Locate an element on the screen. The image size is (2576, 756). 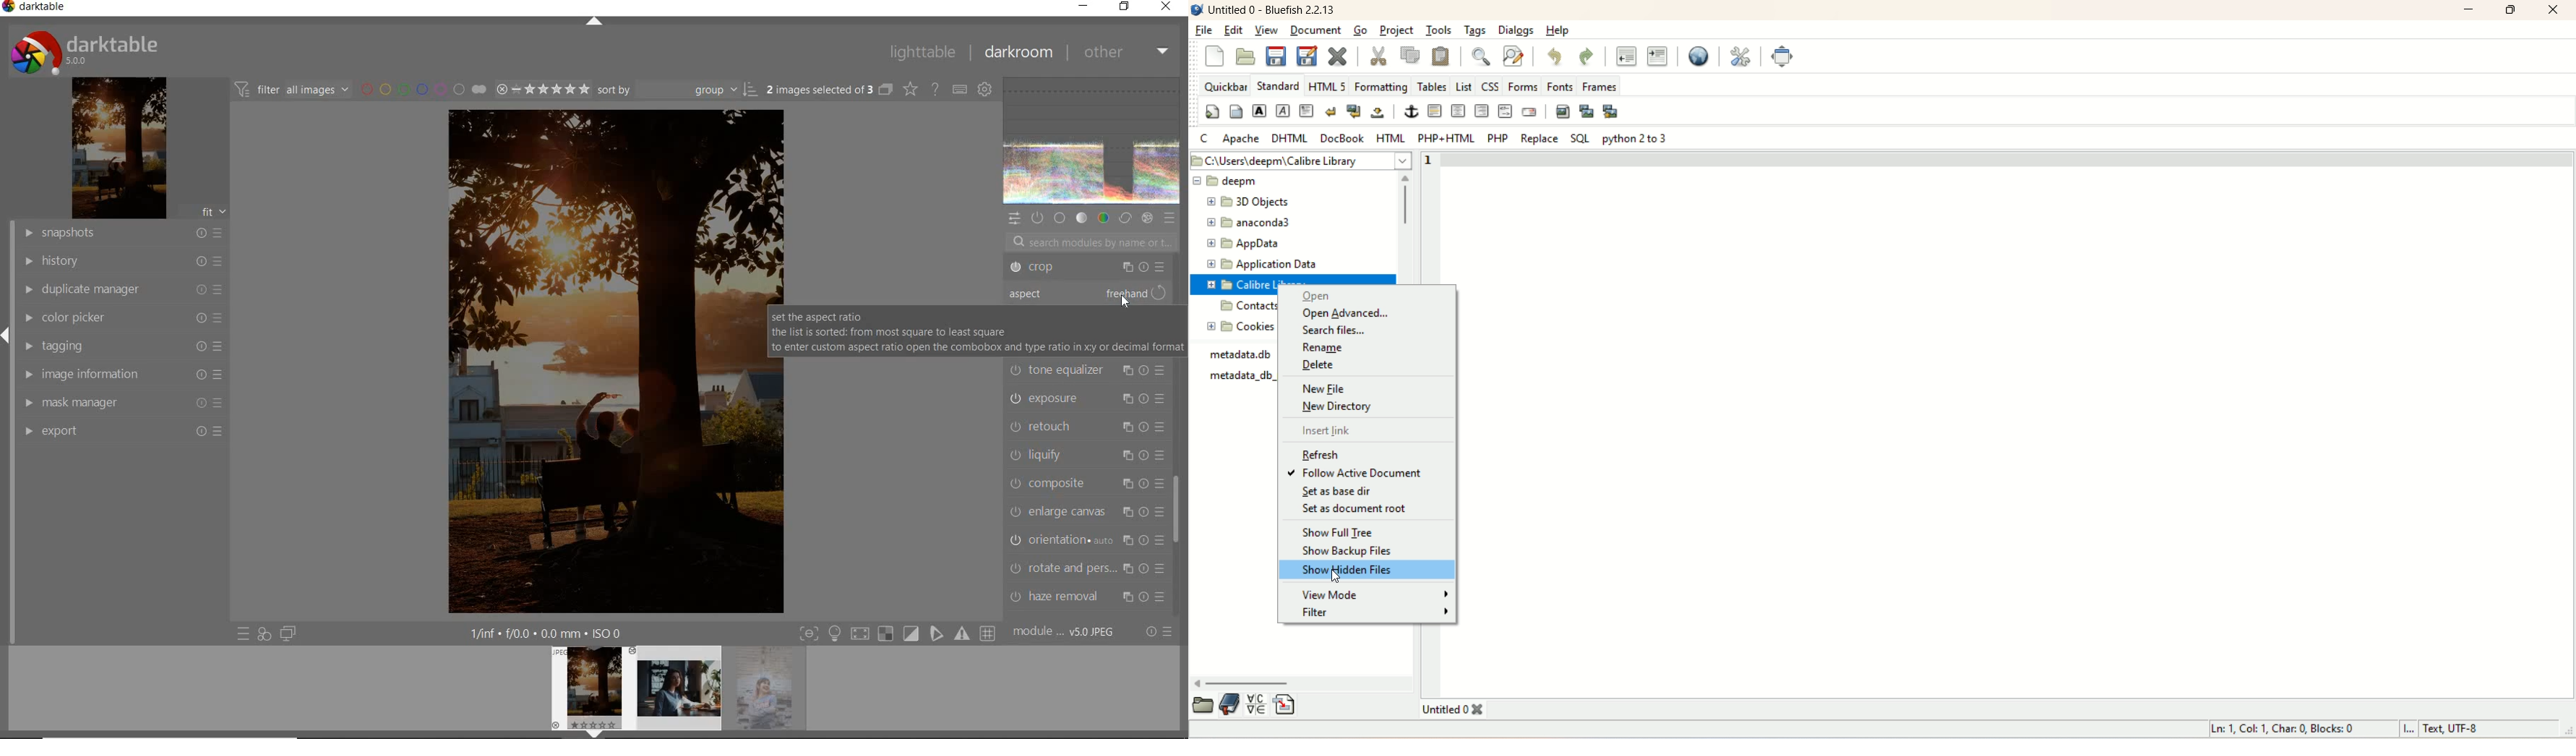
selected images is located at coordinates (819, 89).